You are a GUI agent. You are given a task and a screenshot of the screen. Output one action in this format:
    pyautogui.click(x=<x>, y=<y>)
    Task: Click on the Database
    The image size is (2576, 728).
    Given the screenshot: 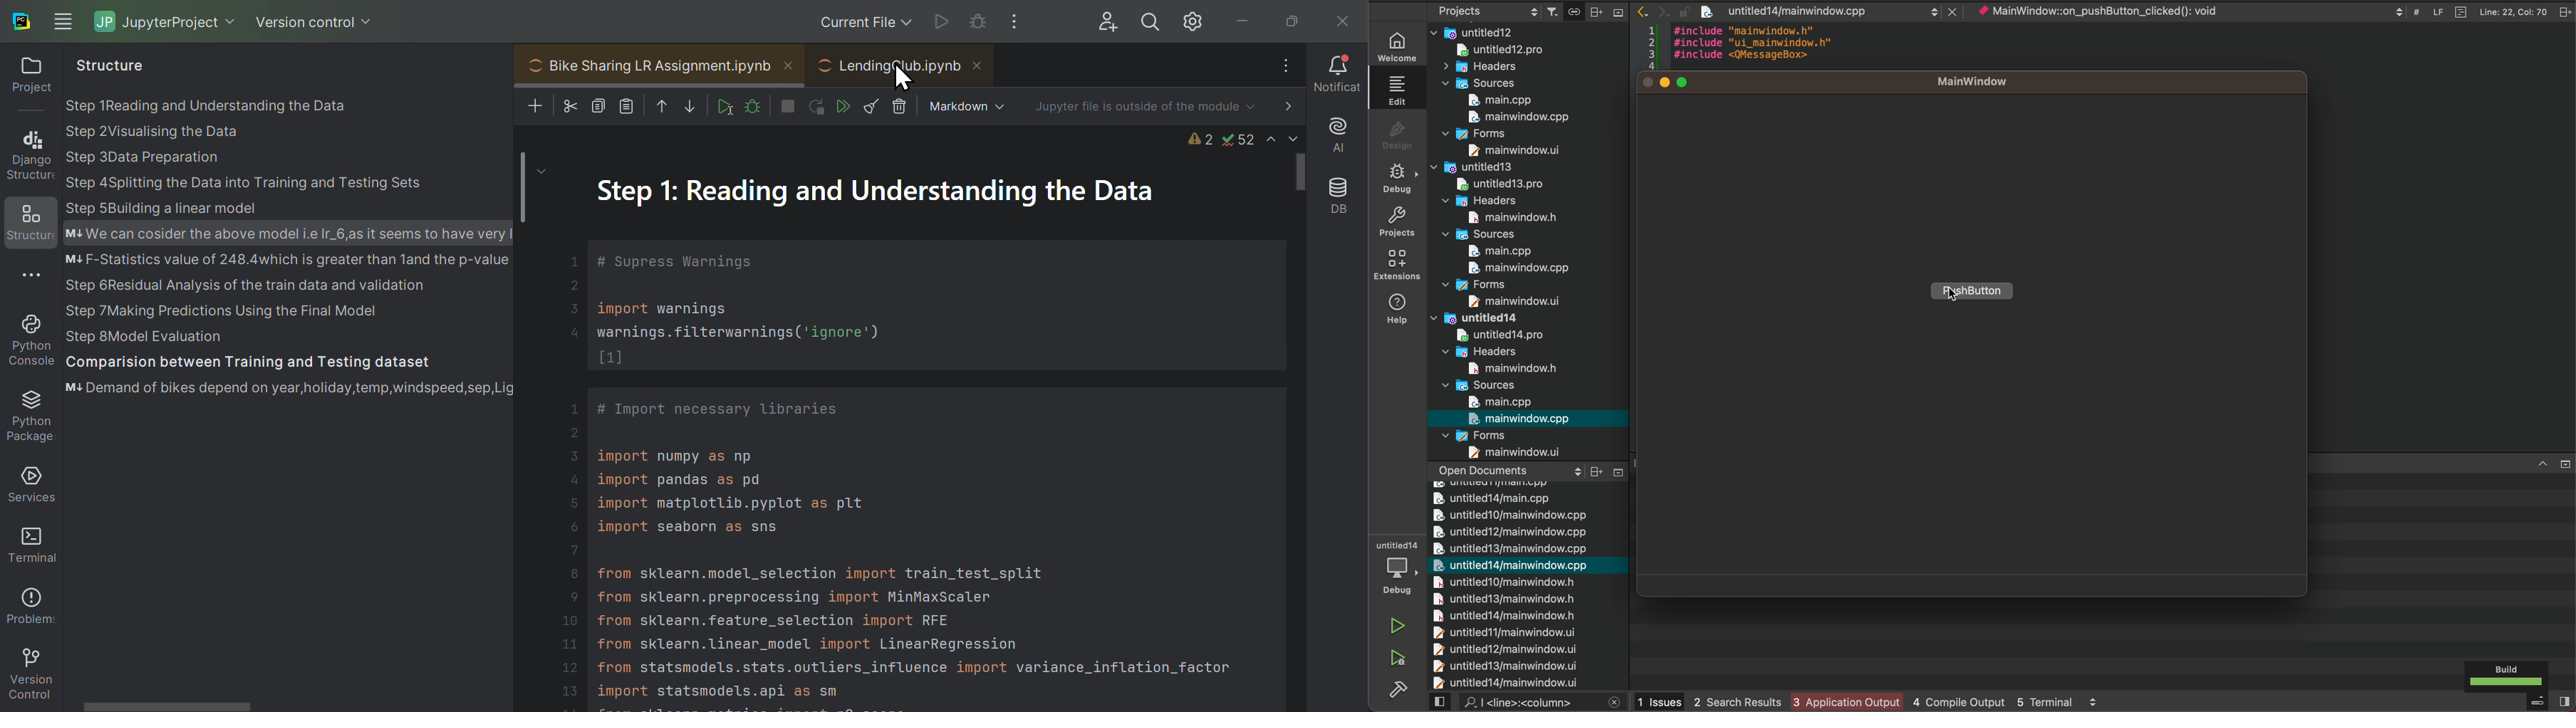 What is the action you would take?
    pyautogui.click(x=1341, y=202)
    